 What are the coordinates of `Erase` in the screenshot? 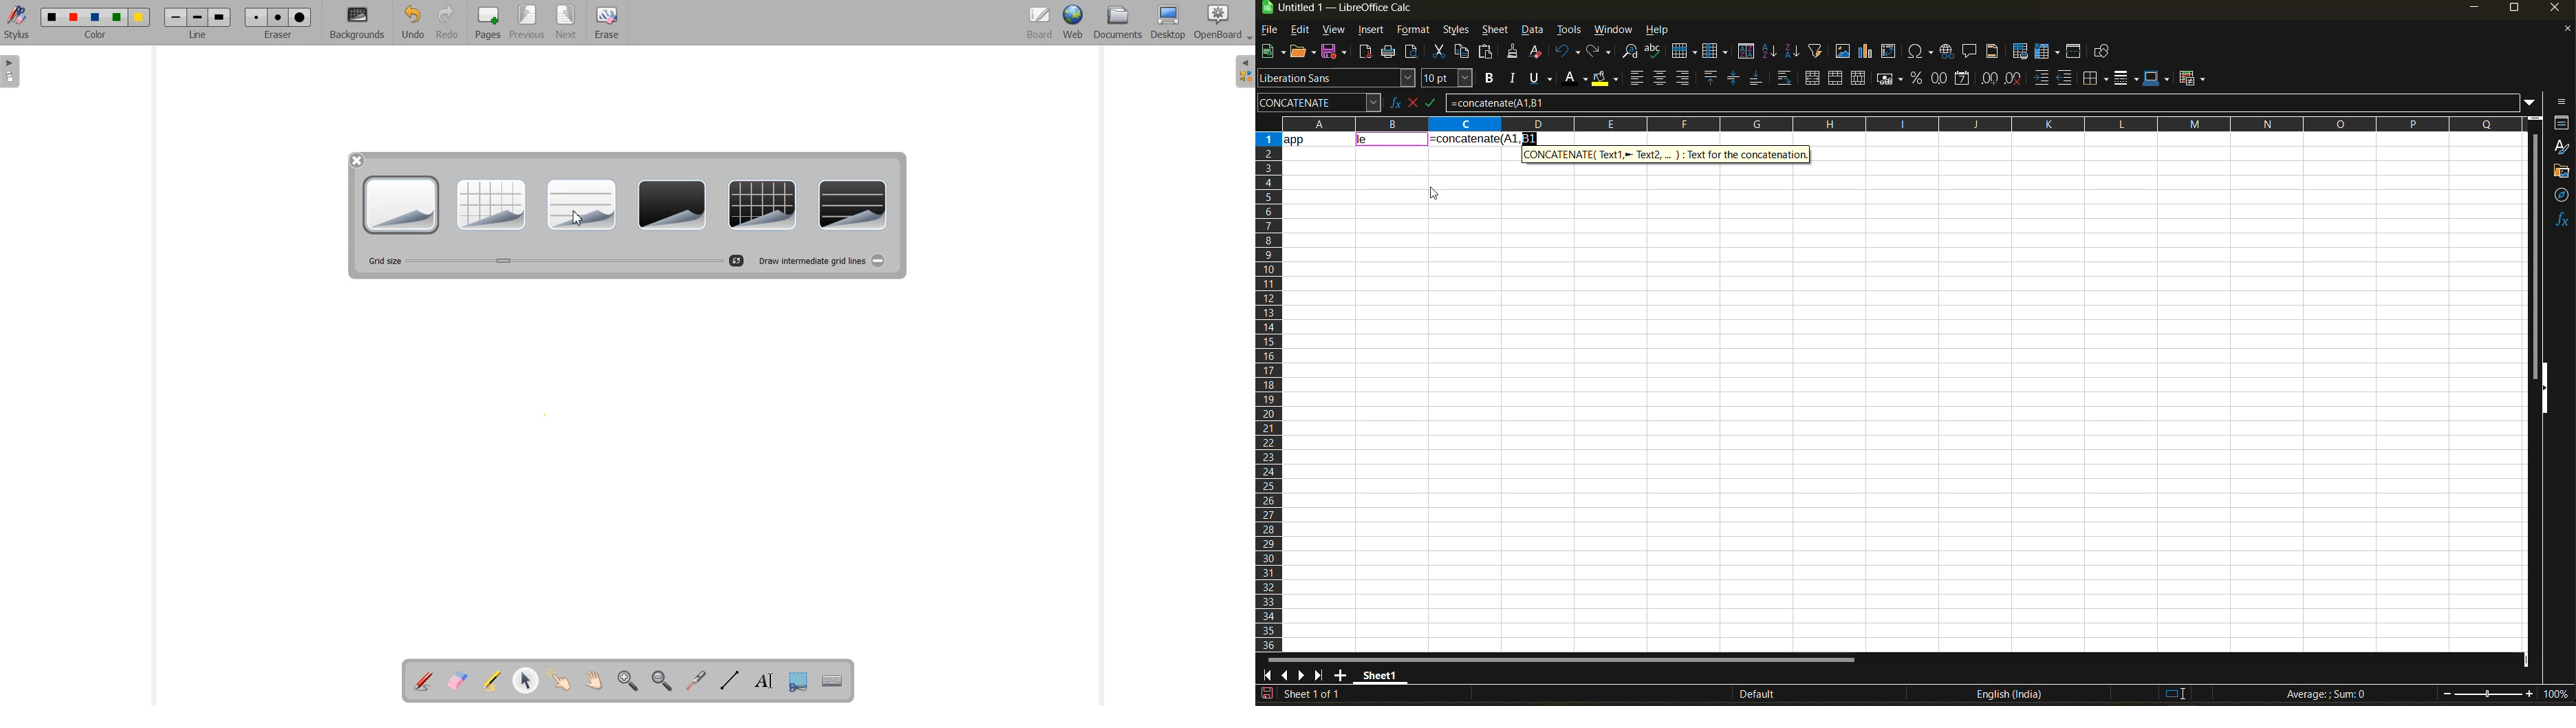 It's located at (606, 23).